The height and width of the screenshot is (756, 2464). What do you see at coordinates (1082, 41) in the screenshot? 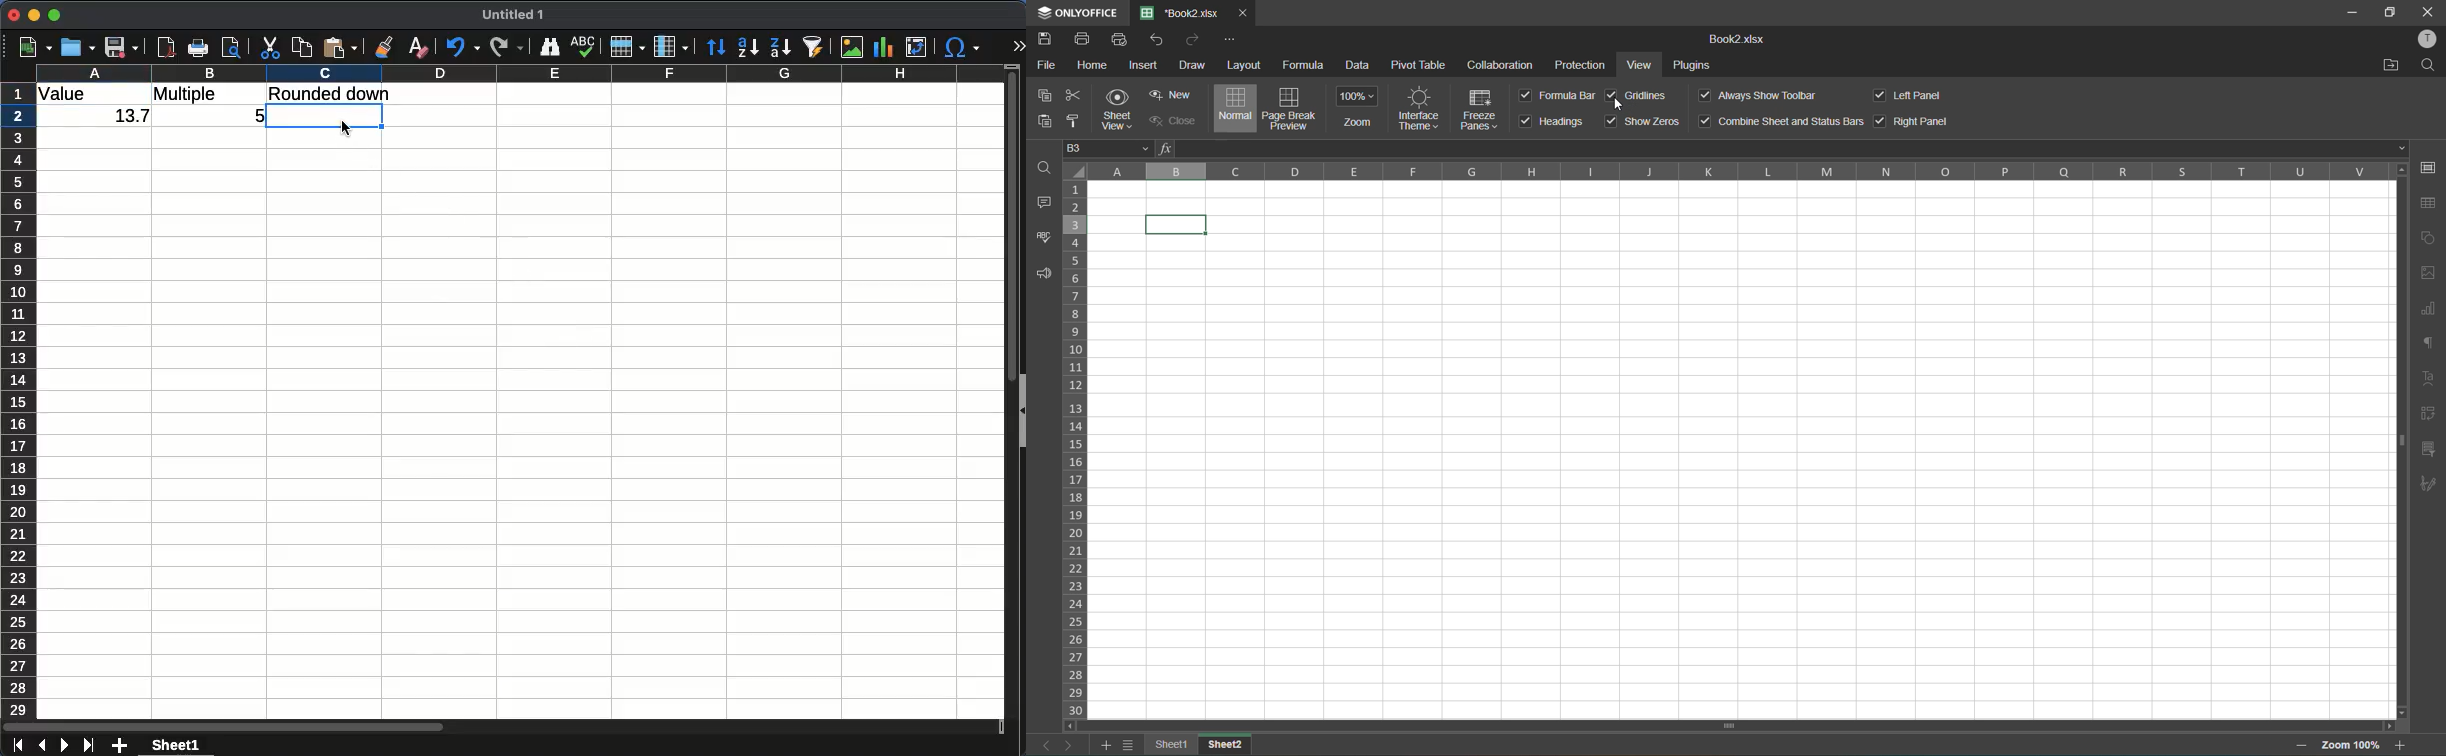
I see `print` at bounding box center [1082, 41].